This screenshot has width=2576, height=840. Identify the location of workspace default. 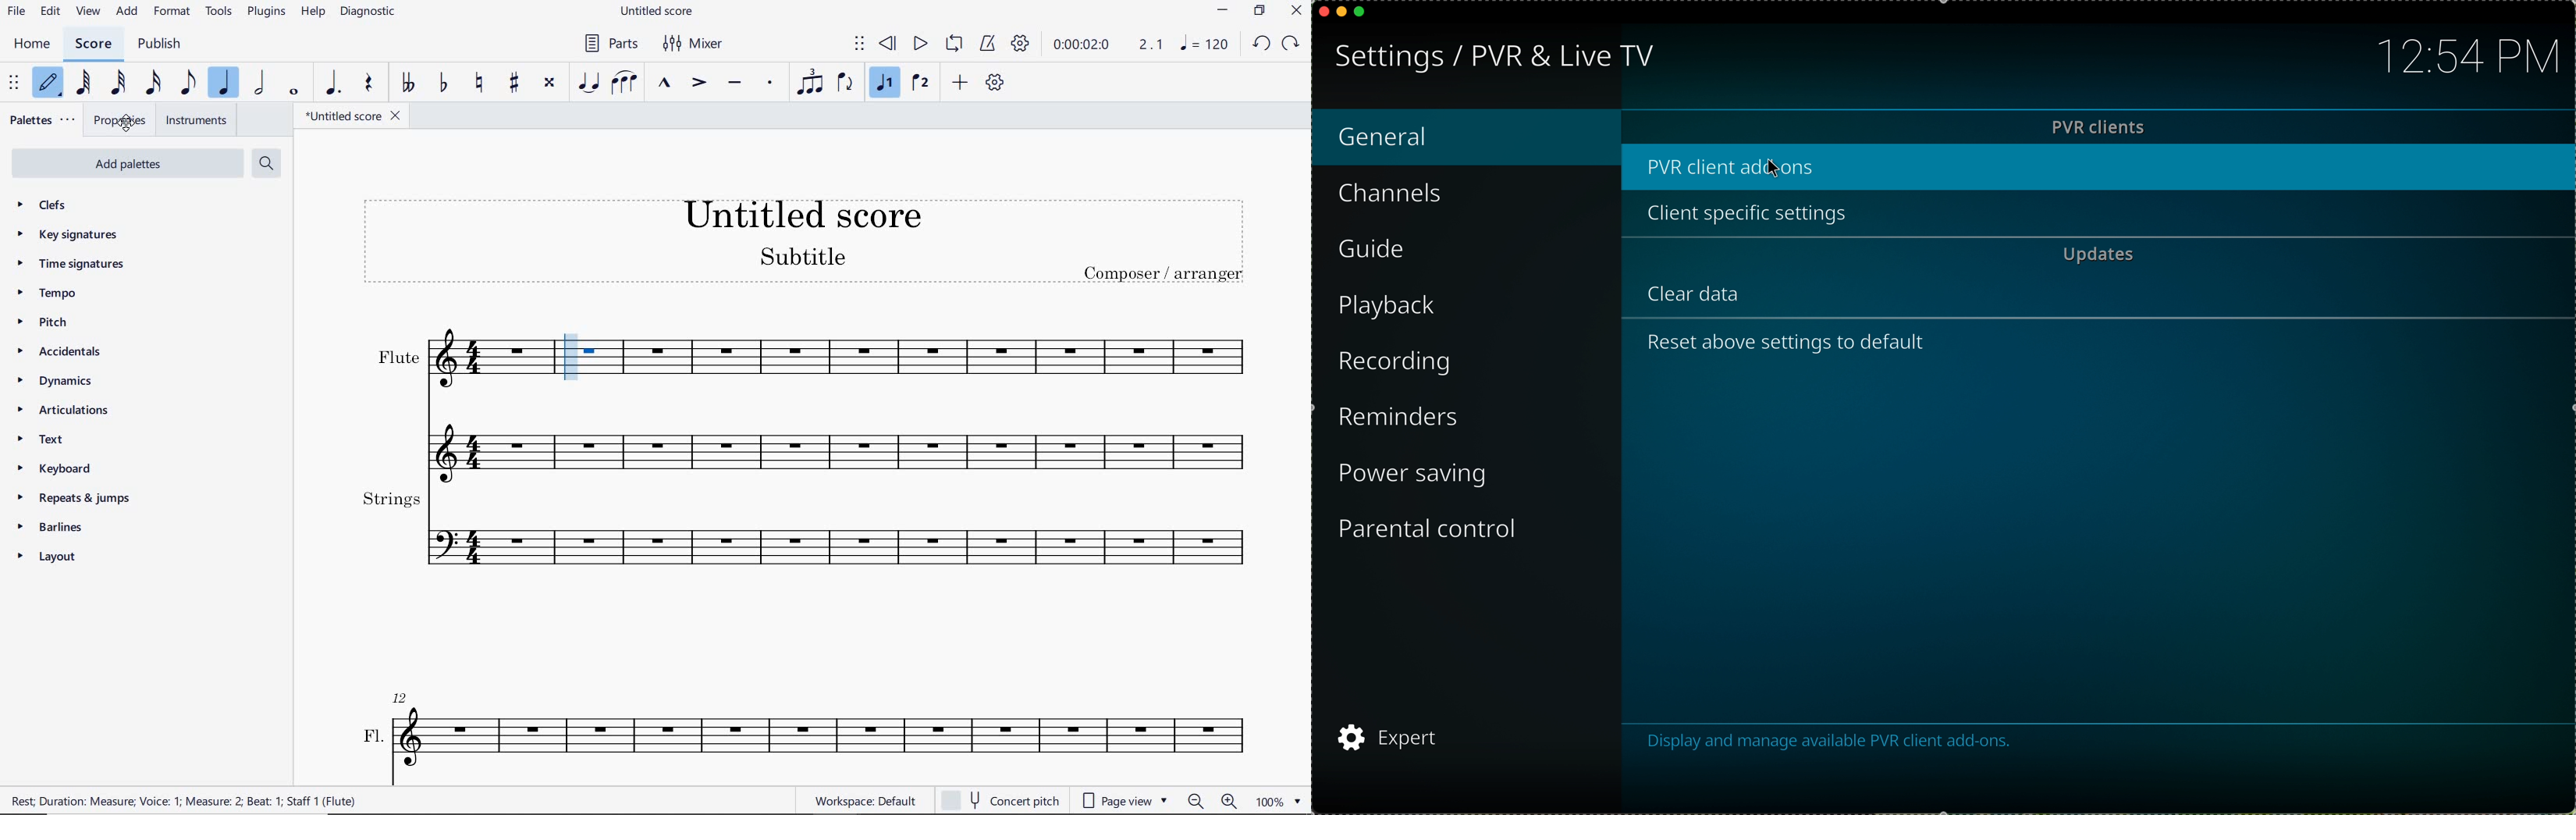
(865, 801).